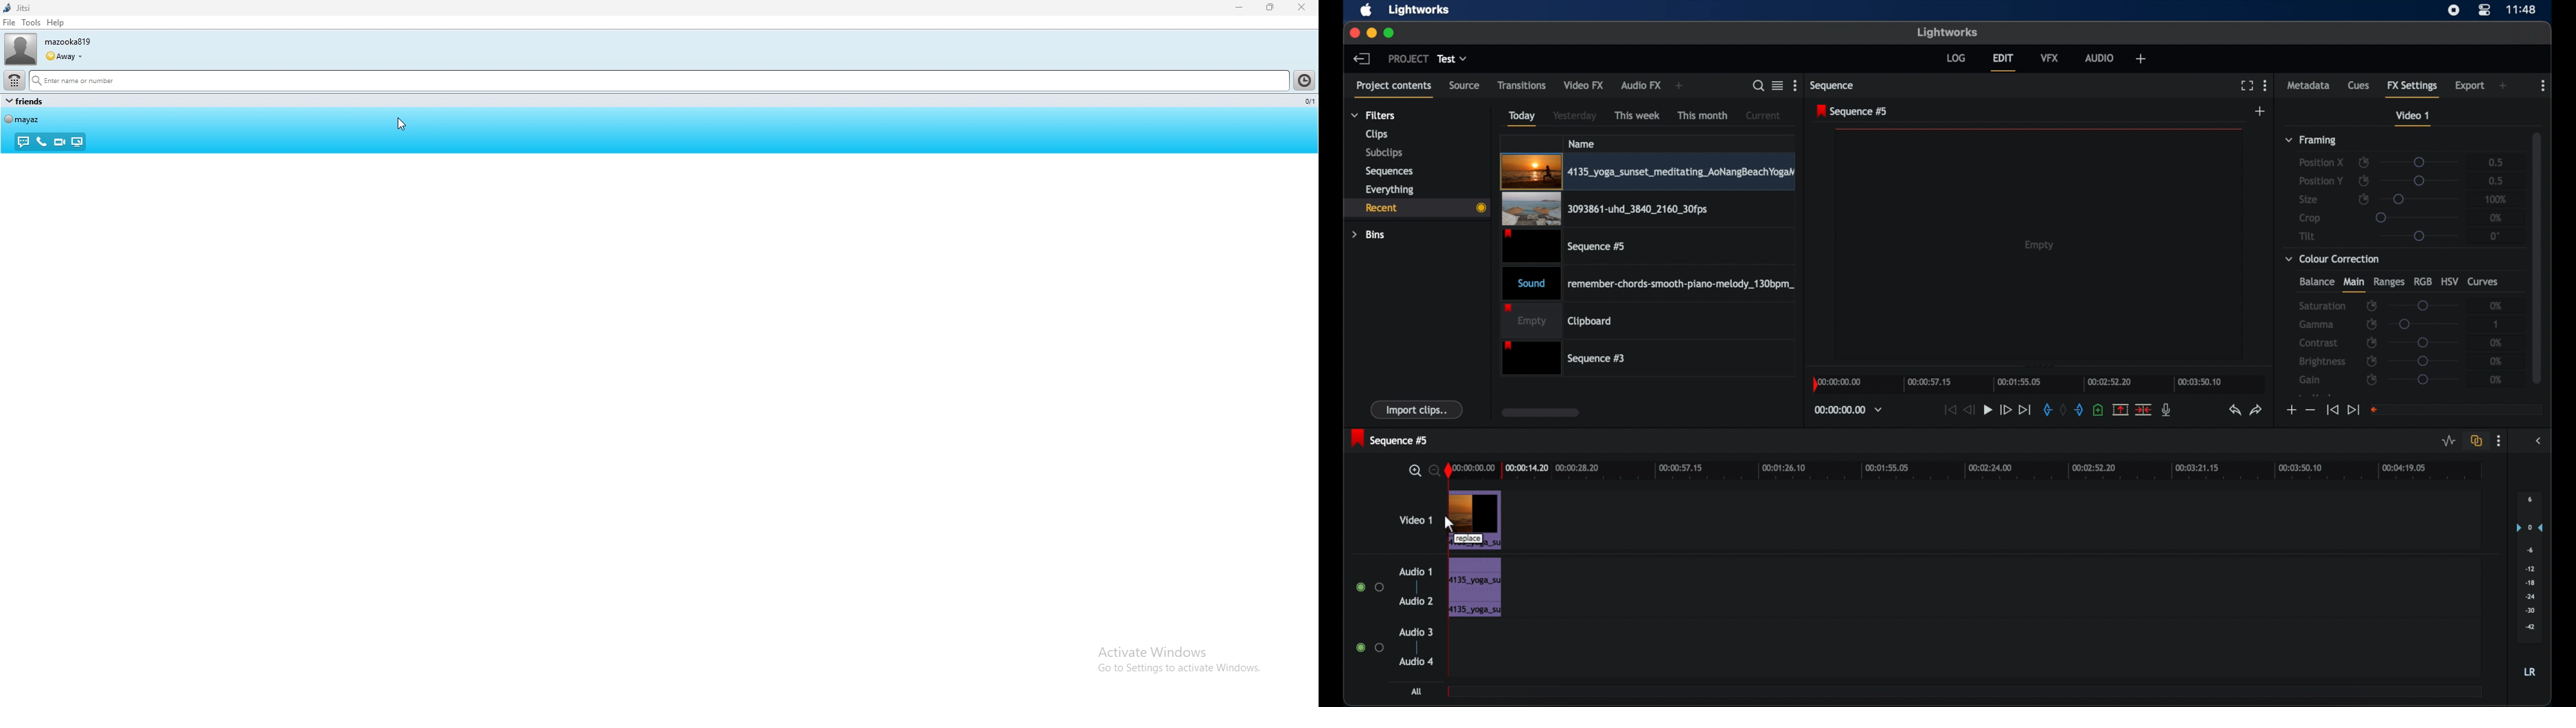  I want to click on slider, so click(2423, 380).